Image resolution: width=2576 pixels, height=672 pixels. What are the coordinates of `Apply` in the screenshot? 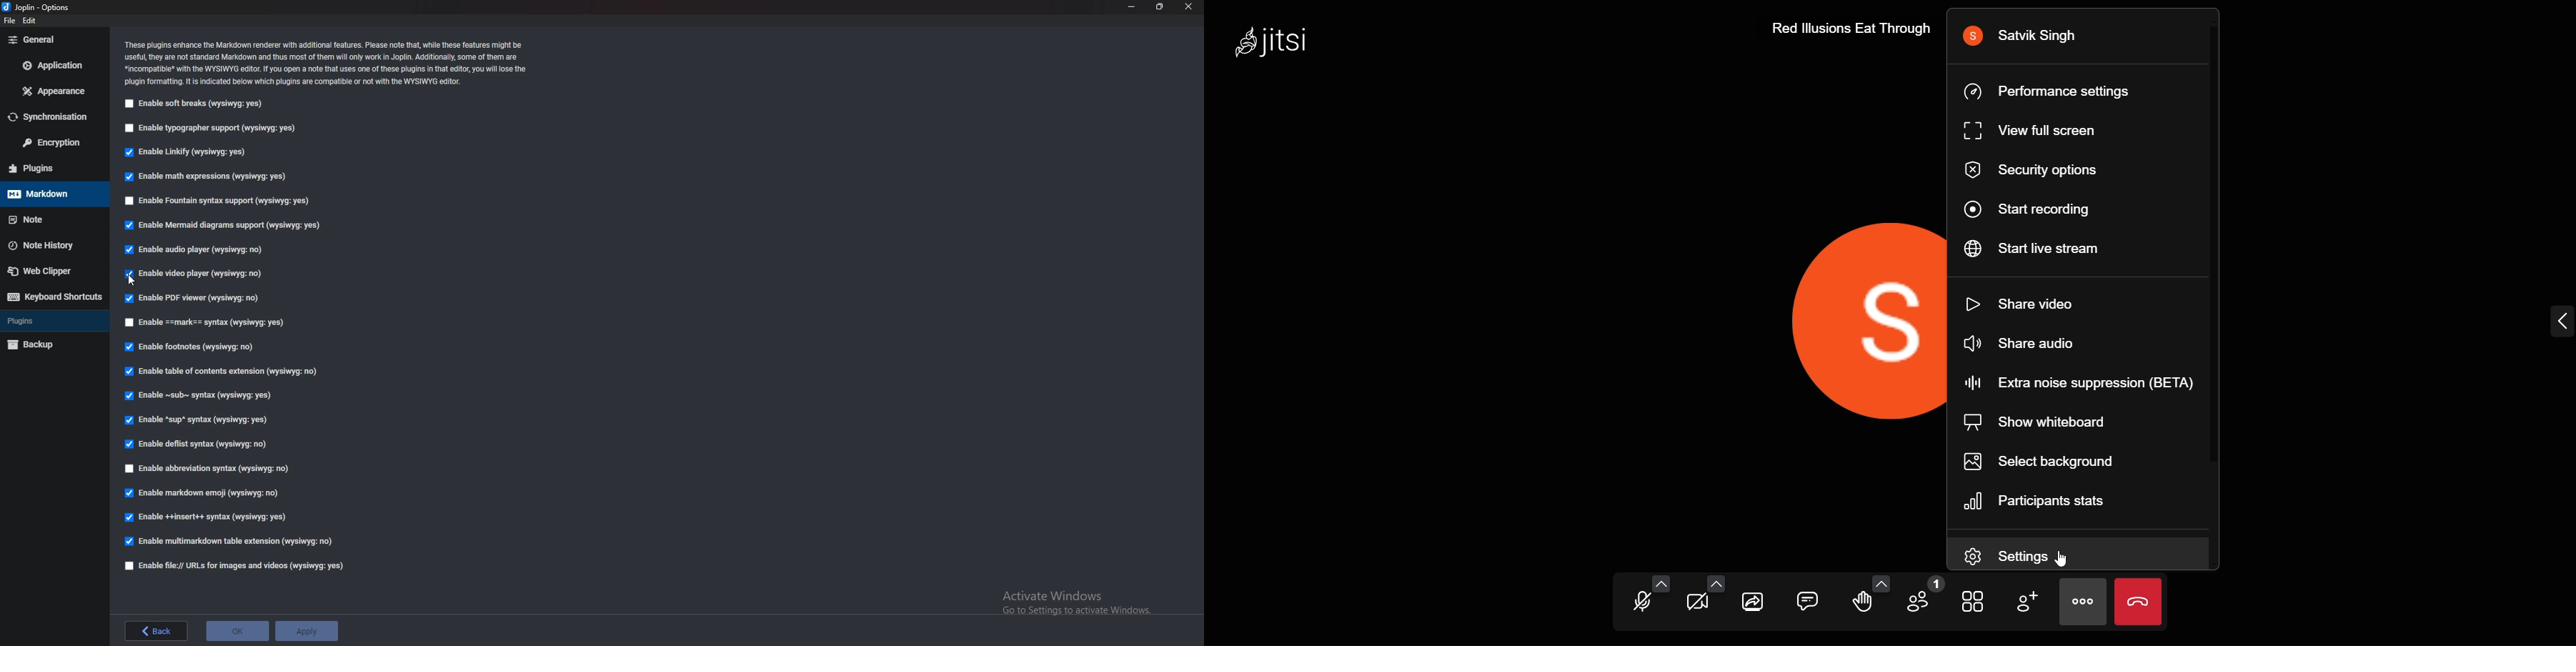 It's located at (307, 632).